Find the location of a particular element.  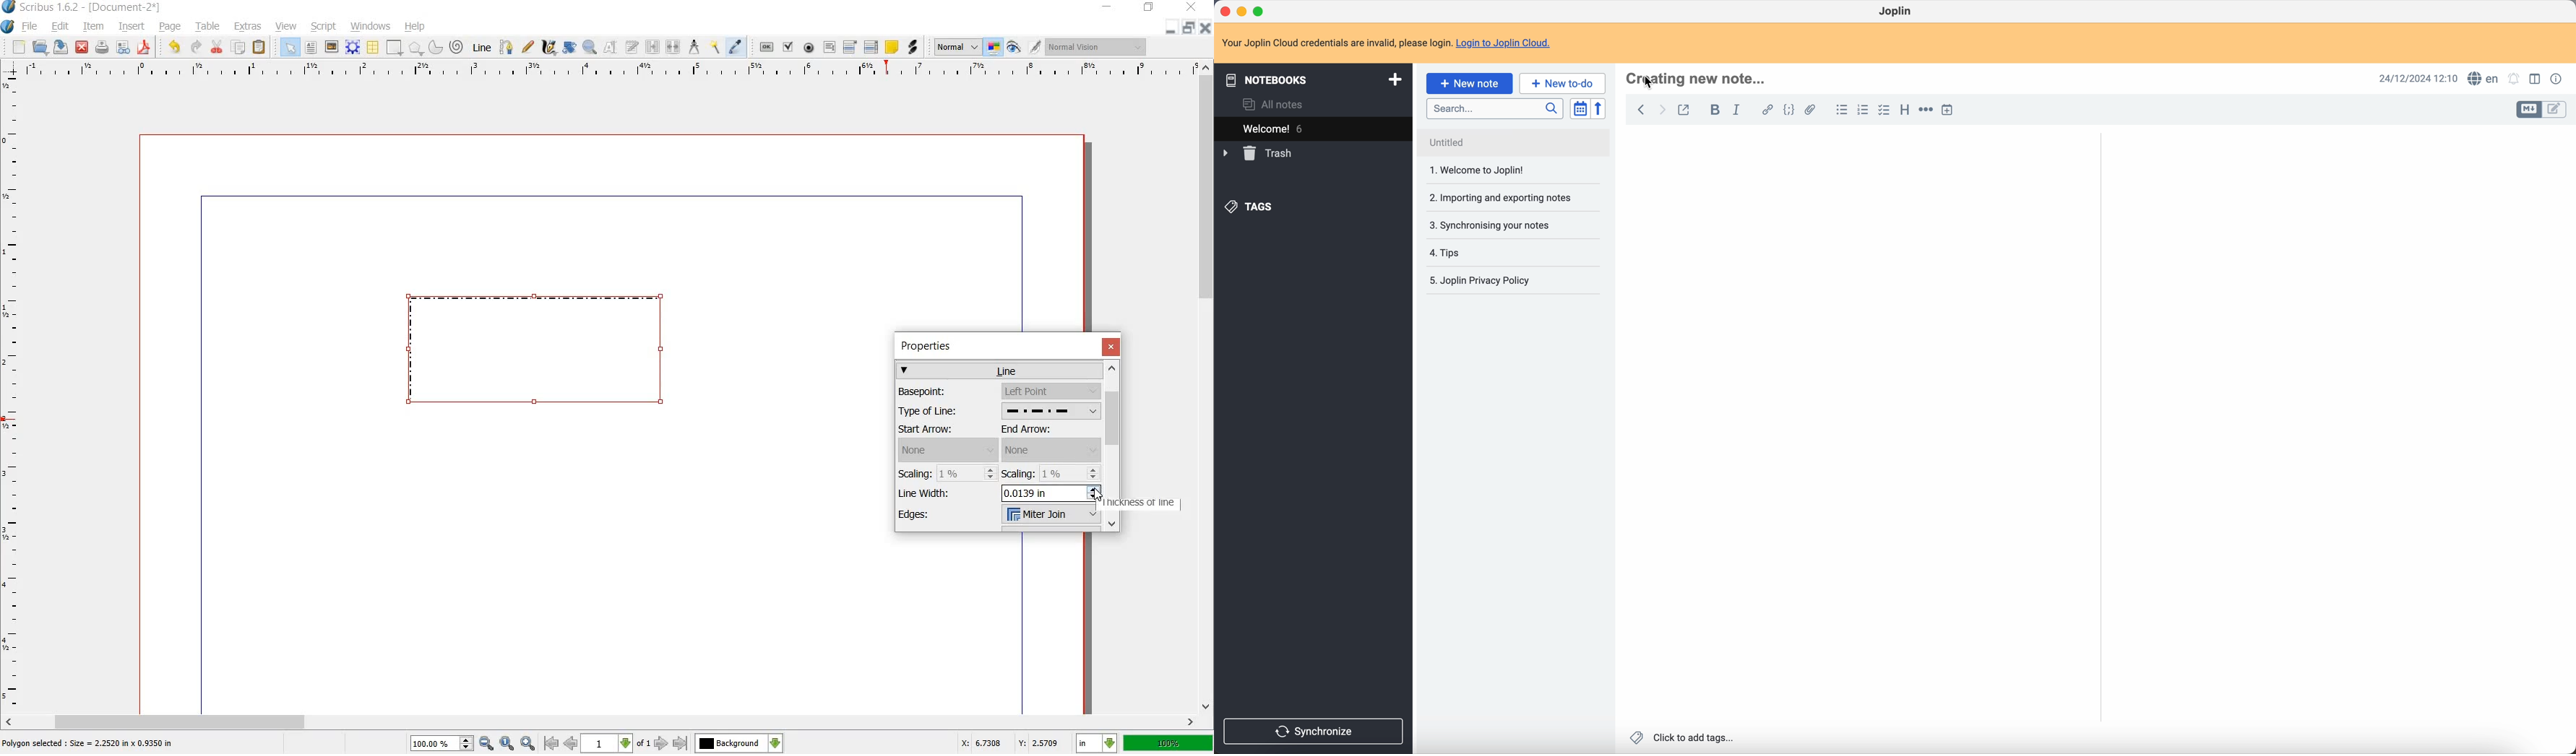

CLOSE is located at coordinates (82, 47).